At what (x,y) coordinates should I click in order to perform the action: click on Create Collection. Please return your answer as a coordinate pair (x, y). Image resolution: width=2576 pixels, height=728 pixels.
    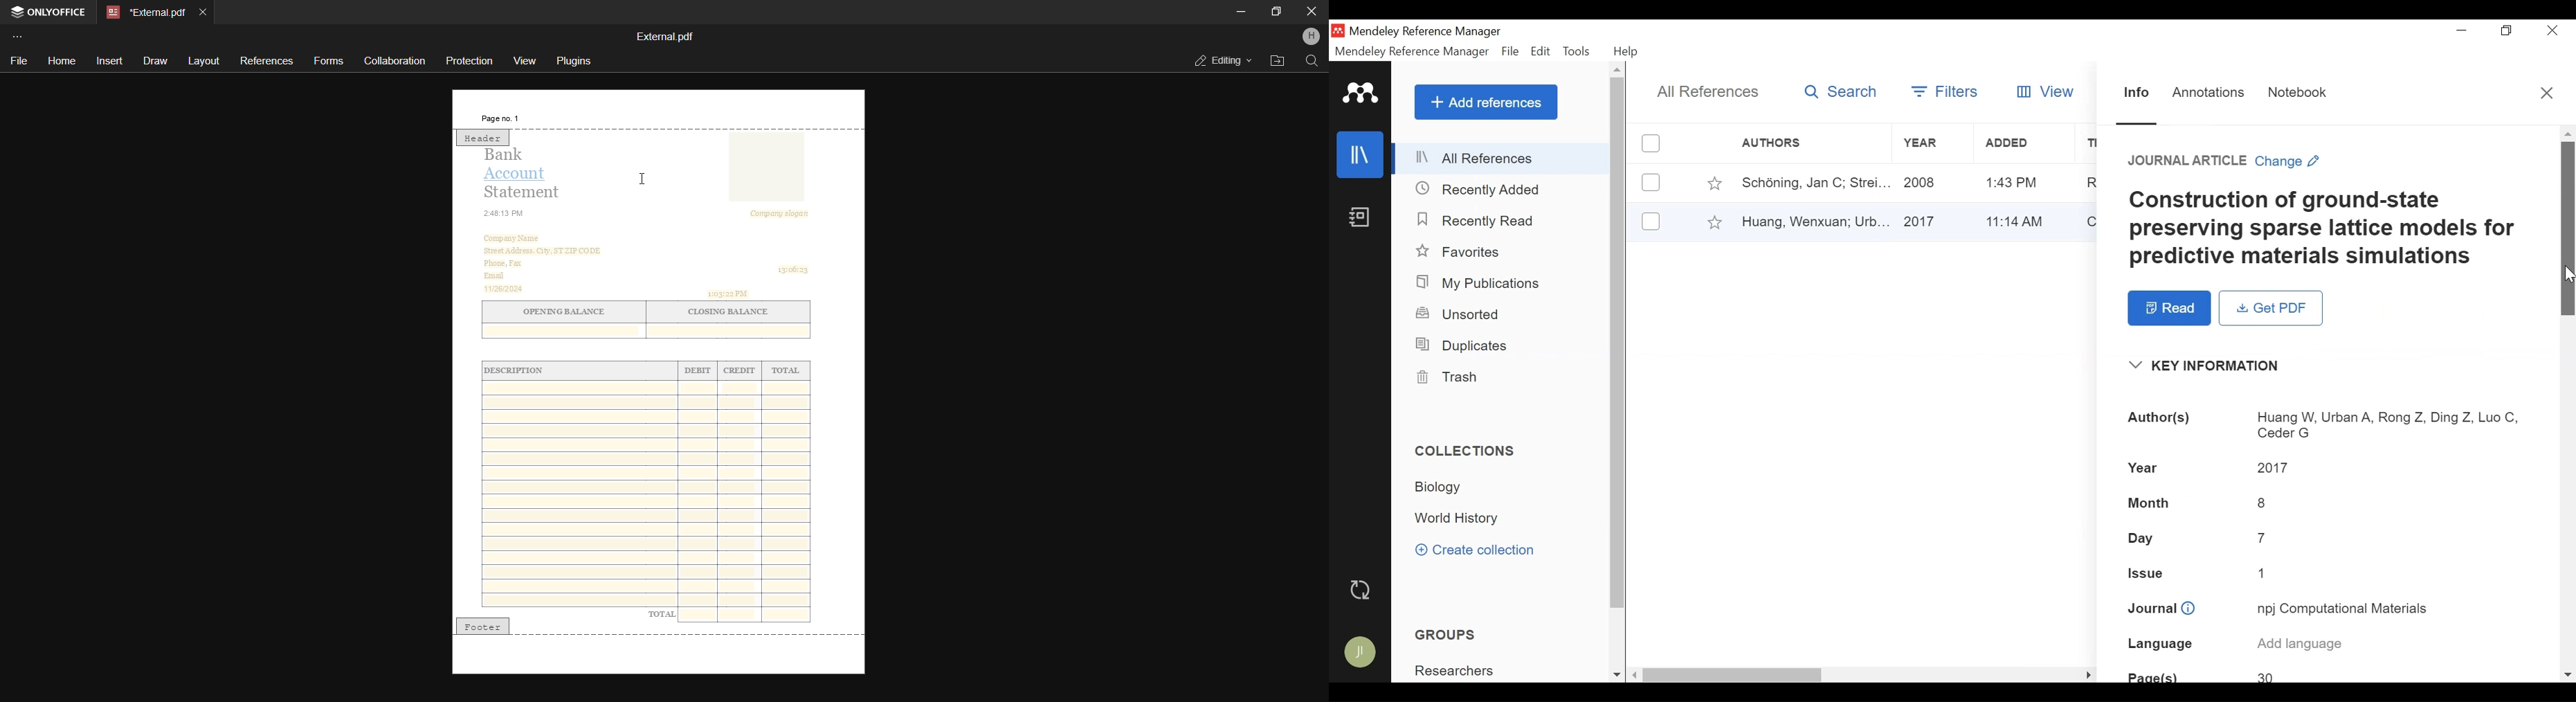
    Looking at the image, I should click on (1475, 549).